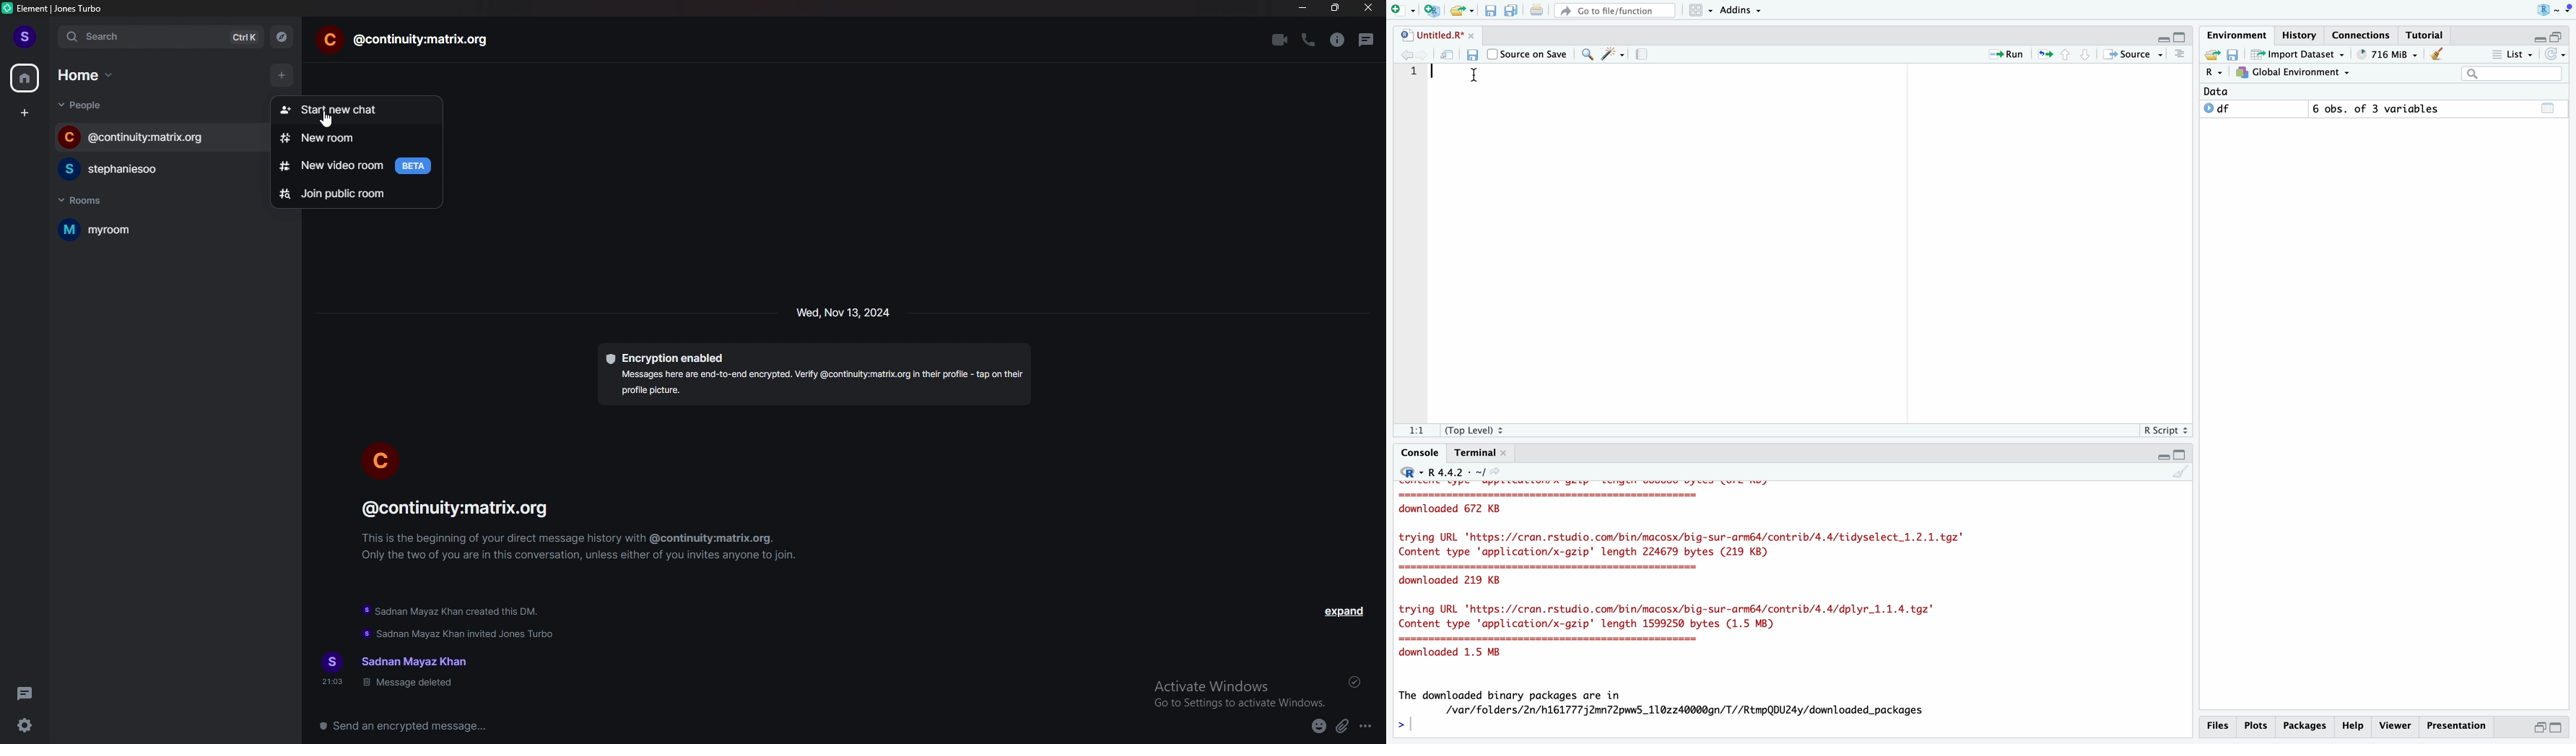  I want to click on expand, so click(1343, 611).